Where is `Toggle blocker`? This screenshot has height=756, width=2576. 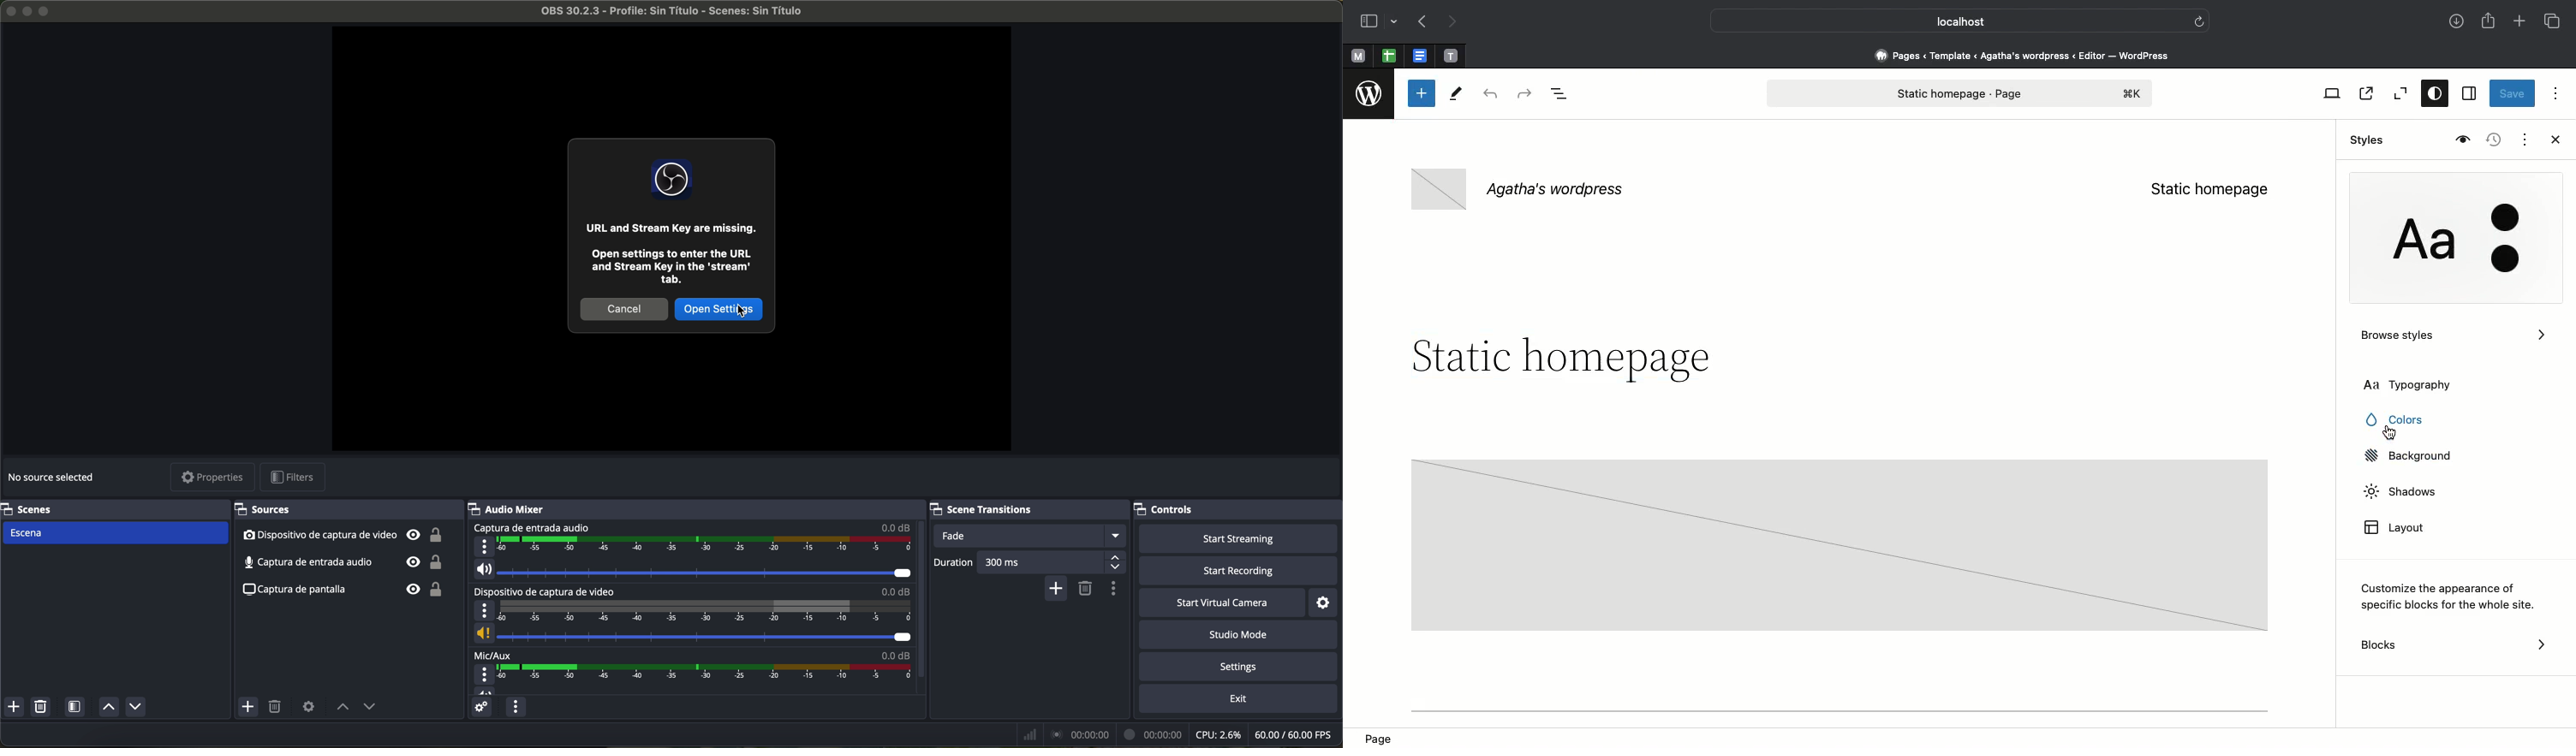 Toggle blocker is located at coordinates (1422, 93).